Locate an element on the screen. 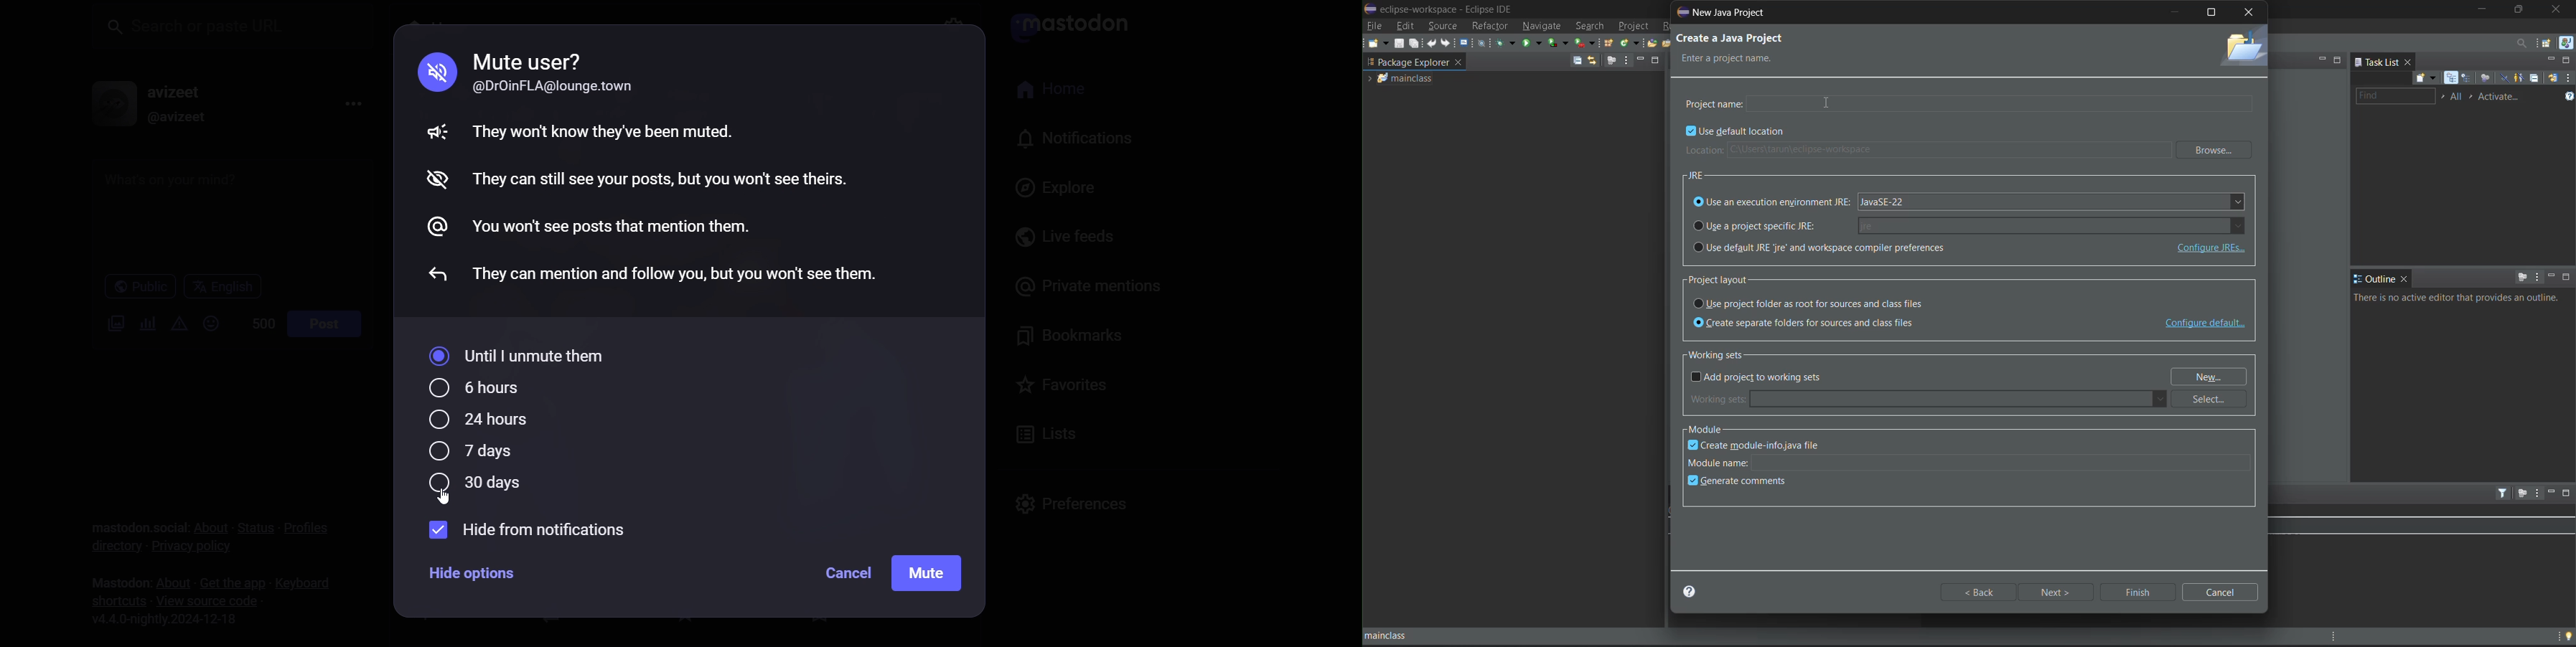 Image resolution: width=2576 pixels, height=672 pixels. generate comments is located at coordinates (1741, 481).